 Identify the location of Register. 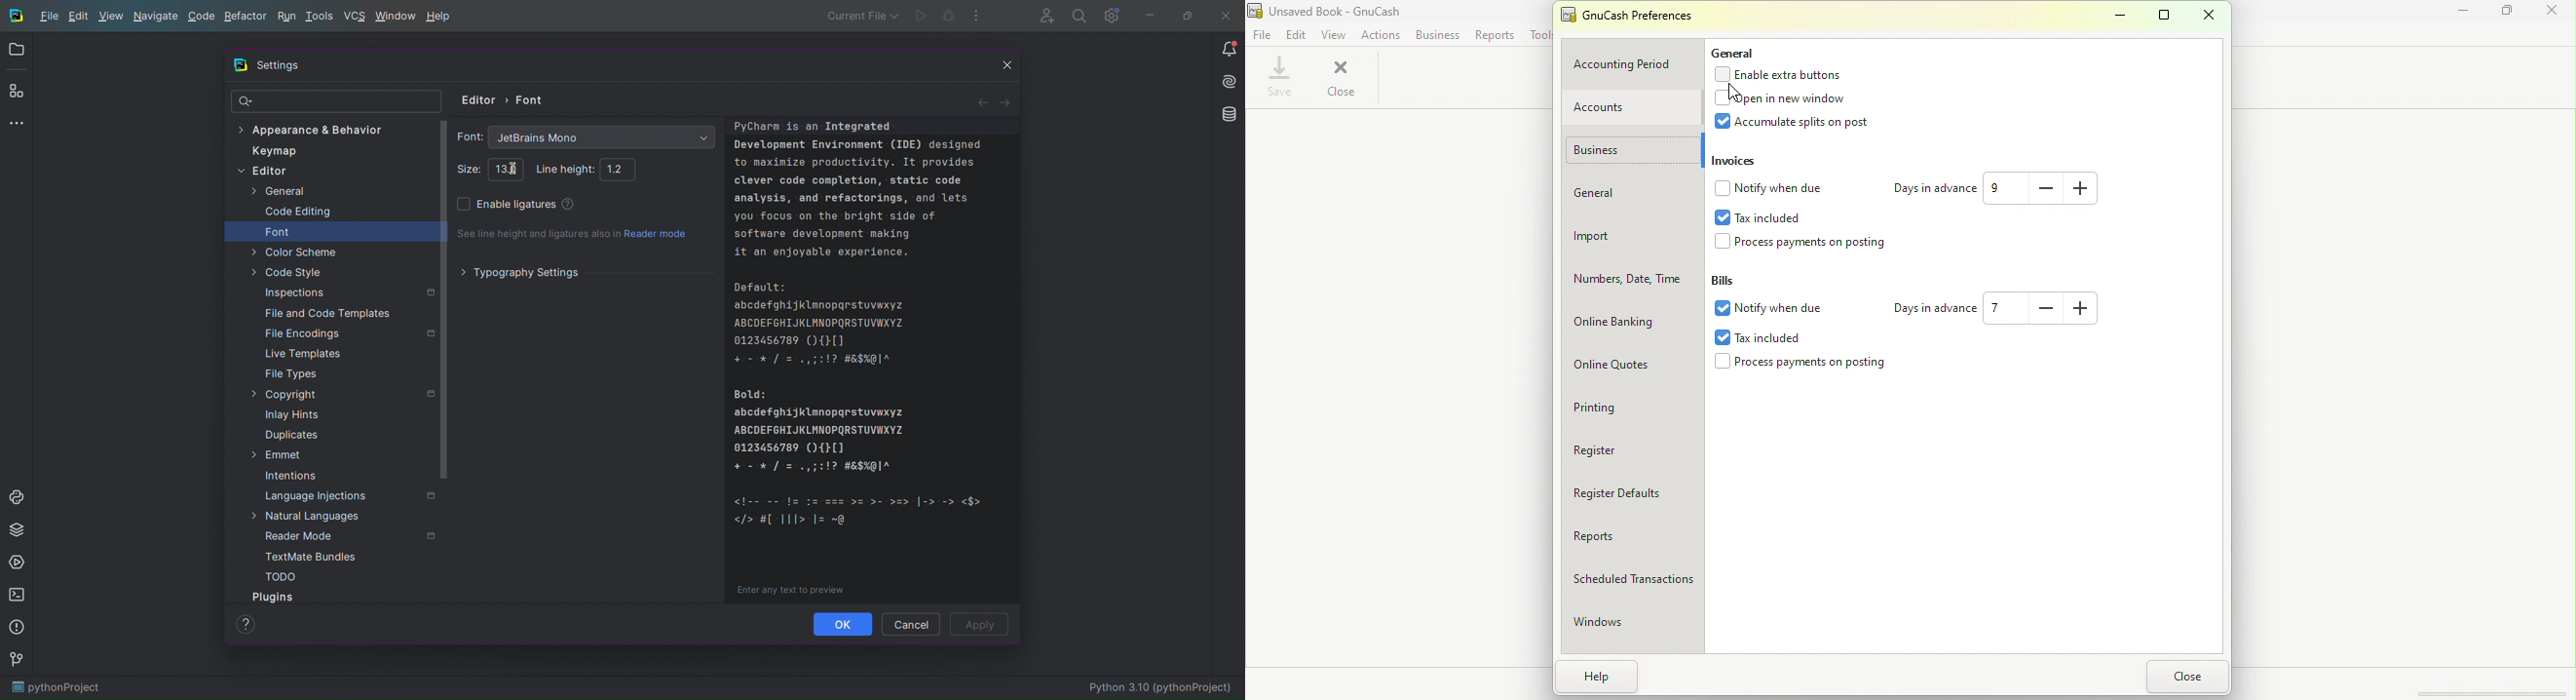
(1635, 451).